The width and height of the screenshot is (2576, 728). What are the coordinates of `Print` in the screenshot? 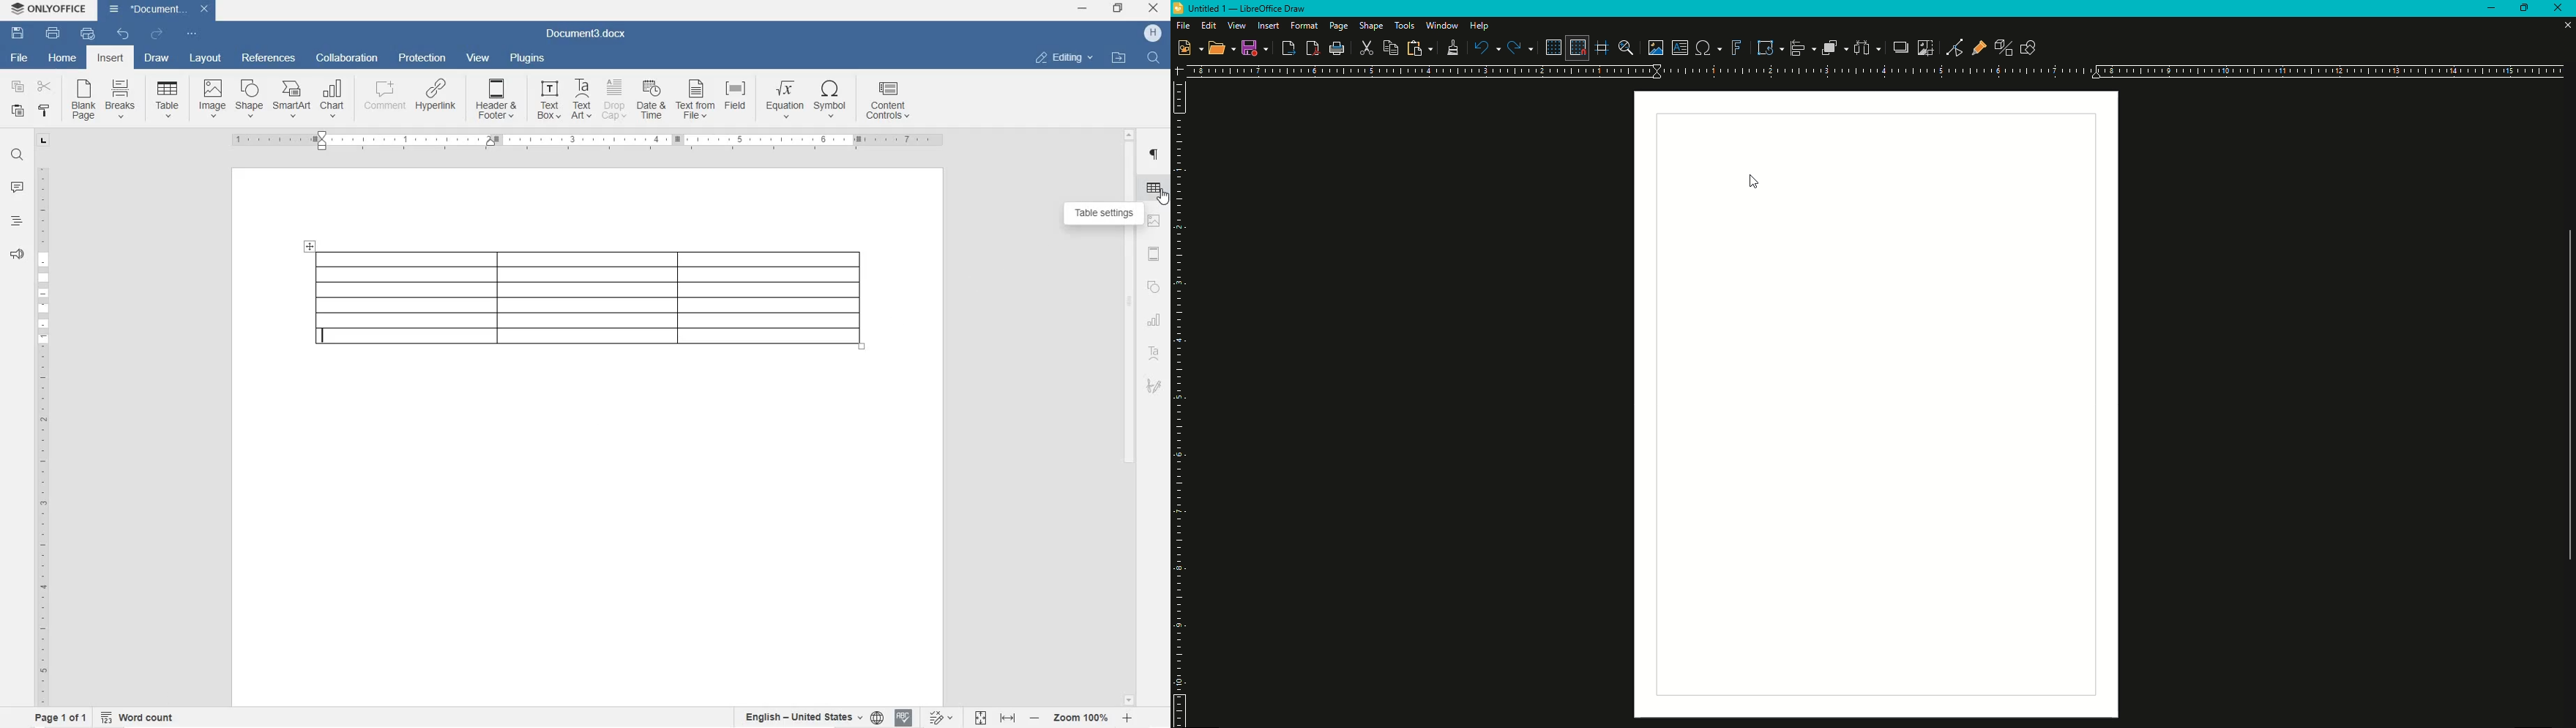 It's located at (1338, 49).